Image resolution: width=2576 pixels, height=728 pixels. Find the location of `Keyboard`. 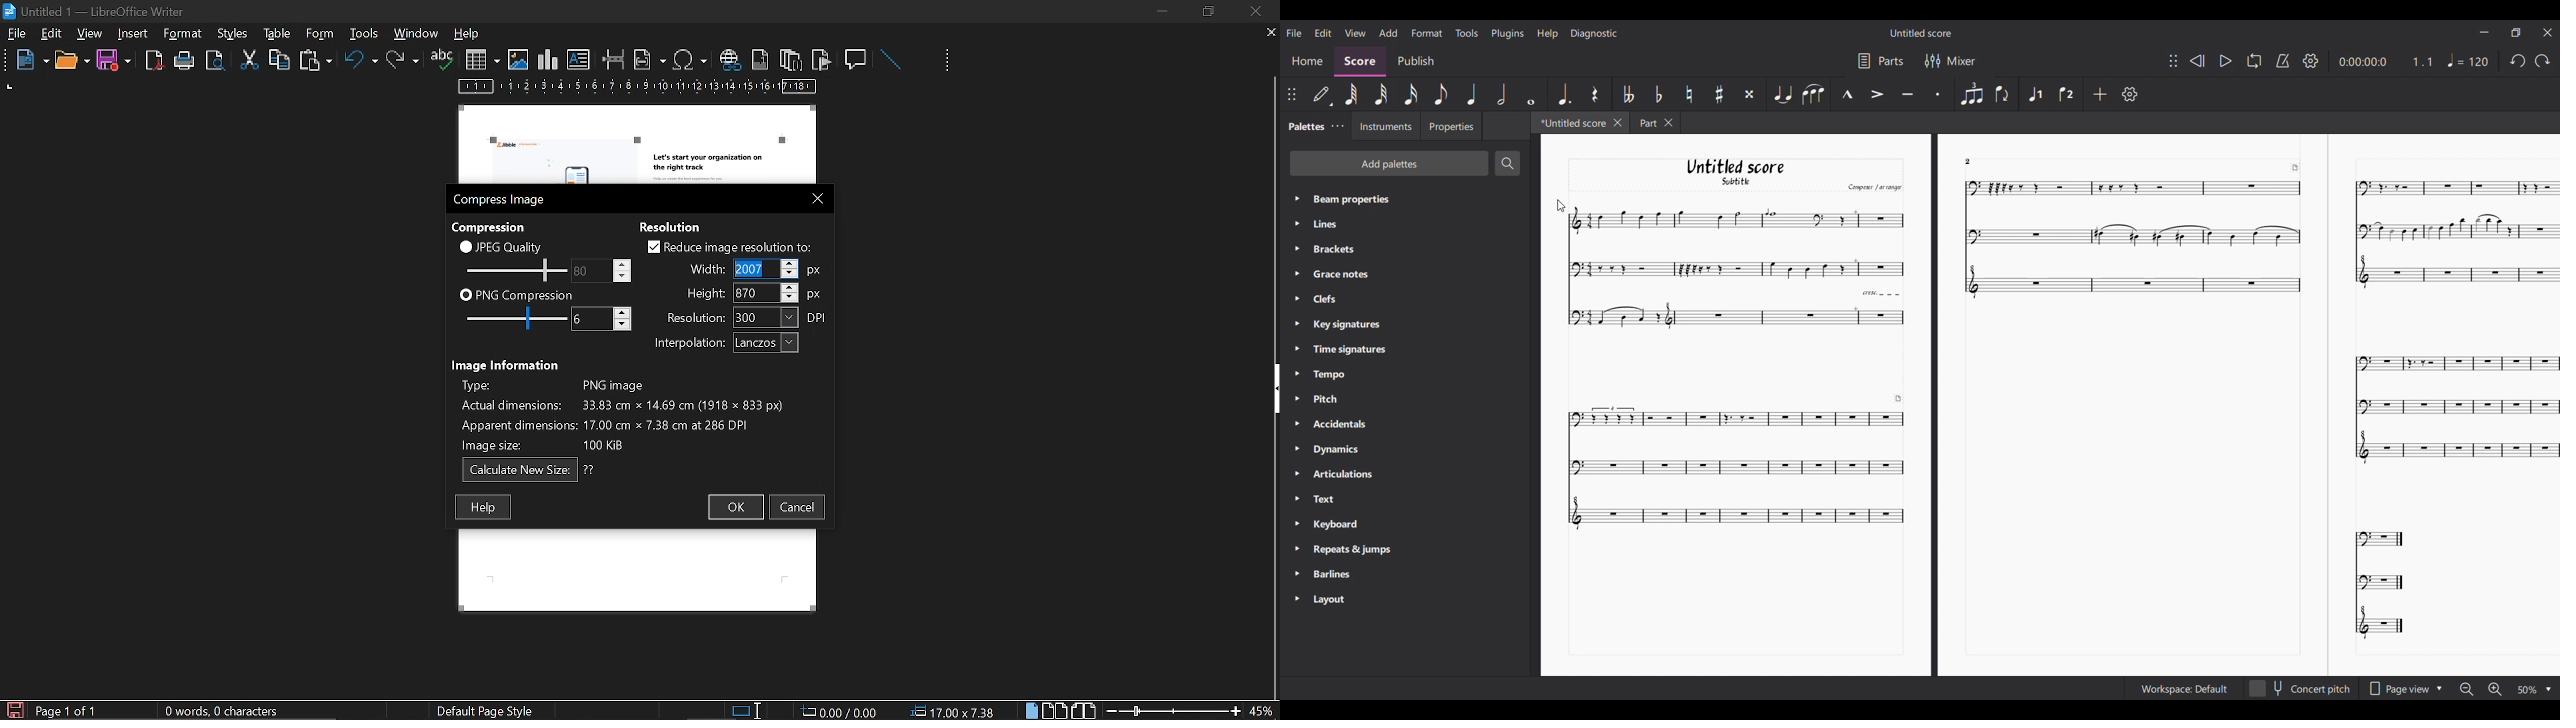

Keyboard is located at coordinates (1344, 526).